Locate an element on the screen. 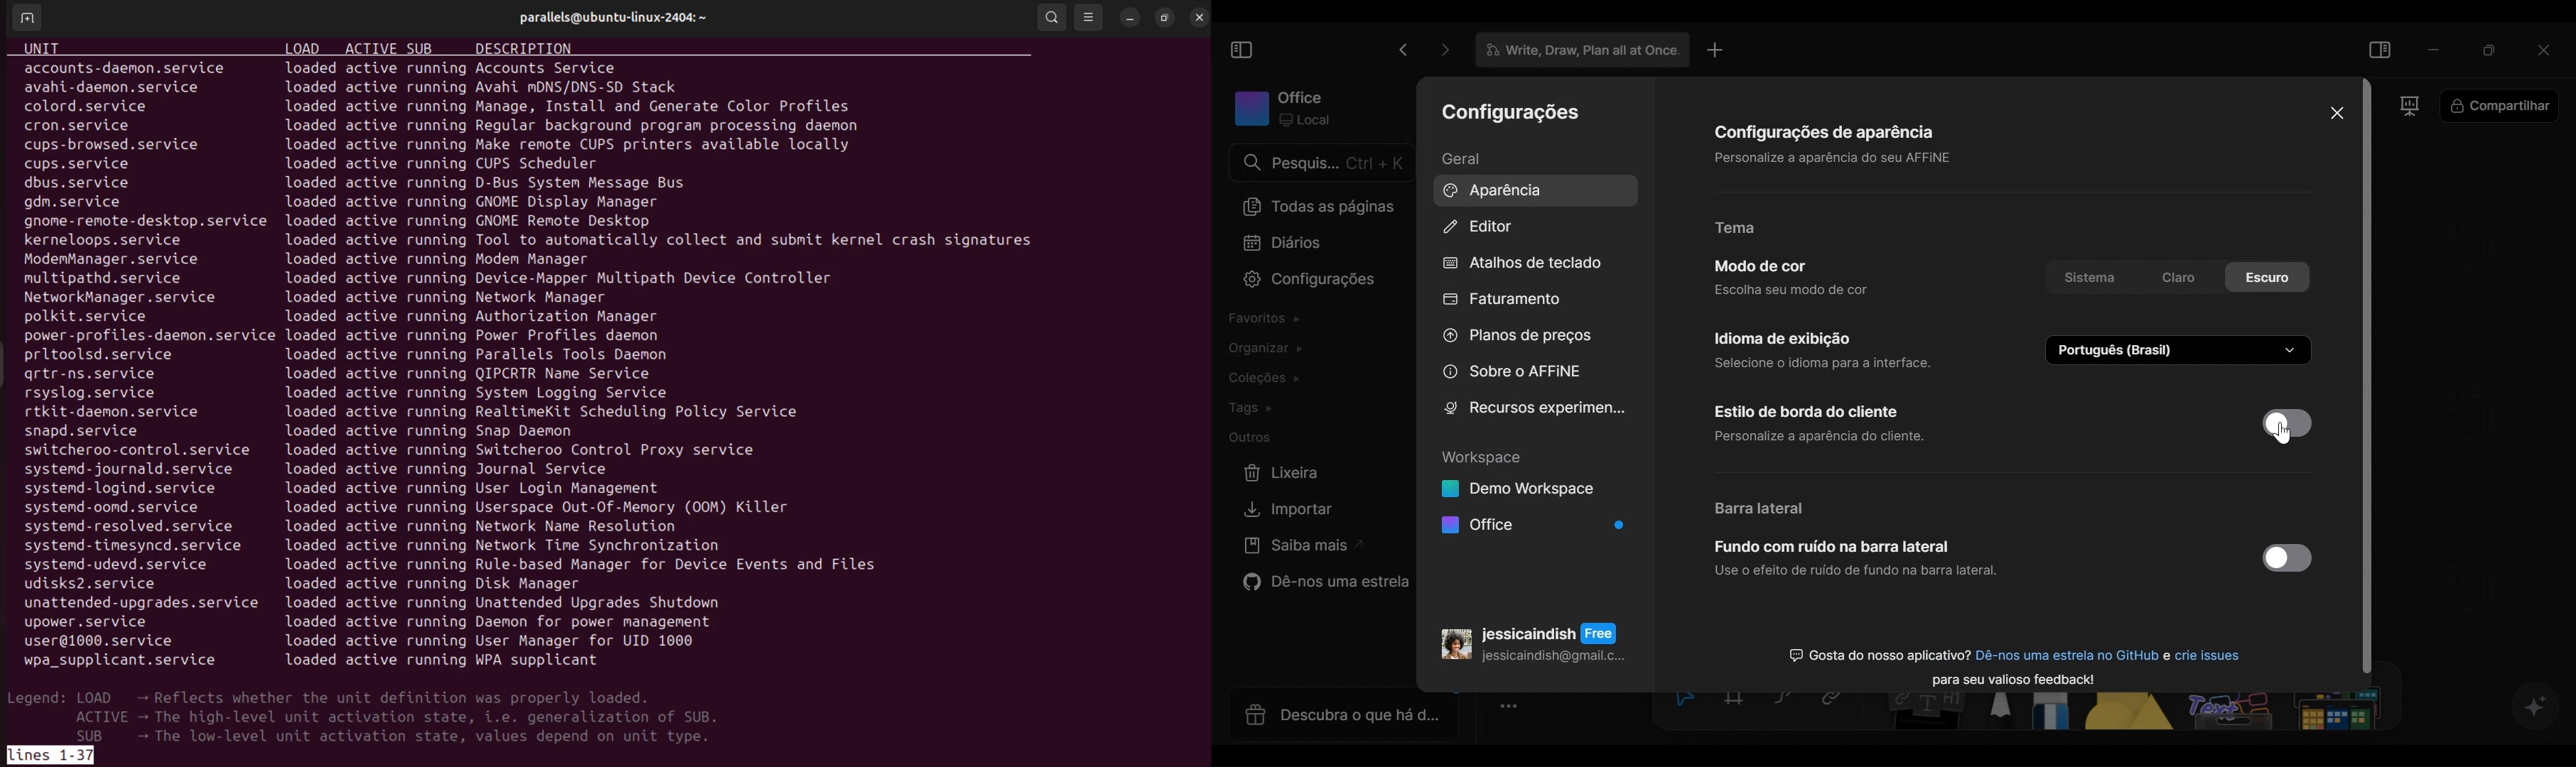  Frame is located at coordinates (1737, 701).